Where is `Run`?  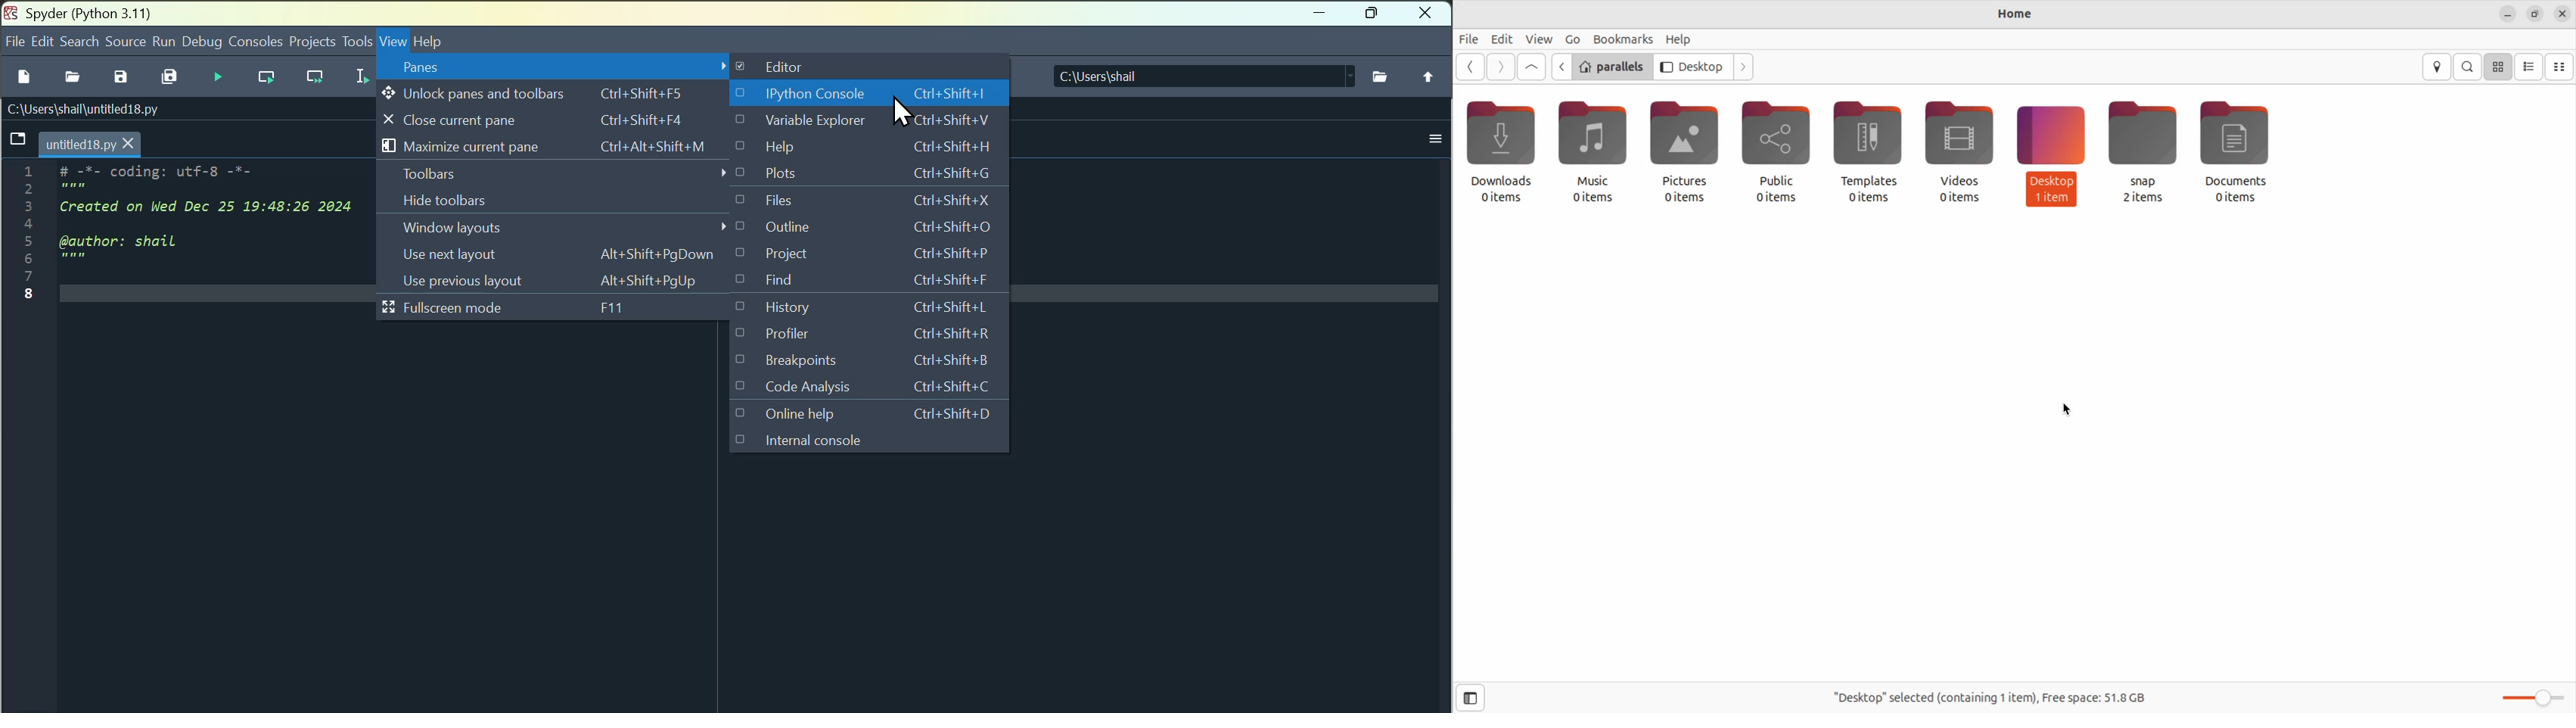 Run is located at coordinates (163, 40).